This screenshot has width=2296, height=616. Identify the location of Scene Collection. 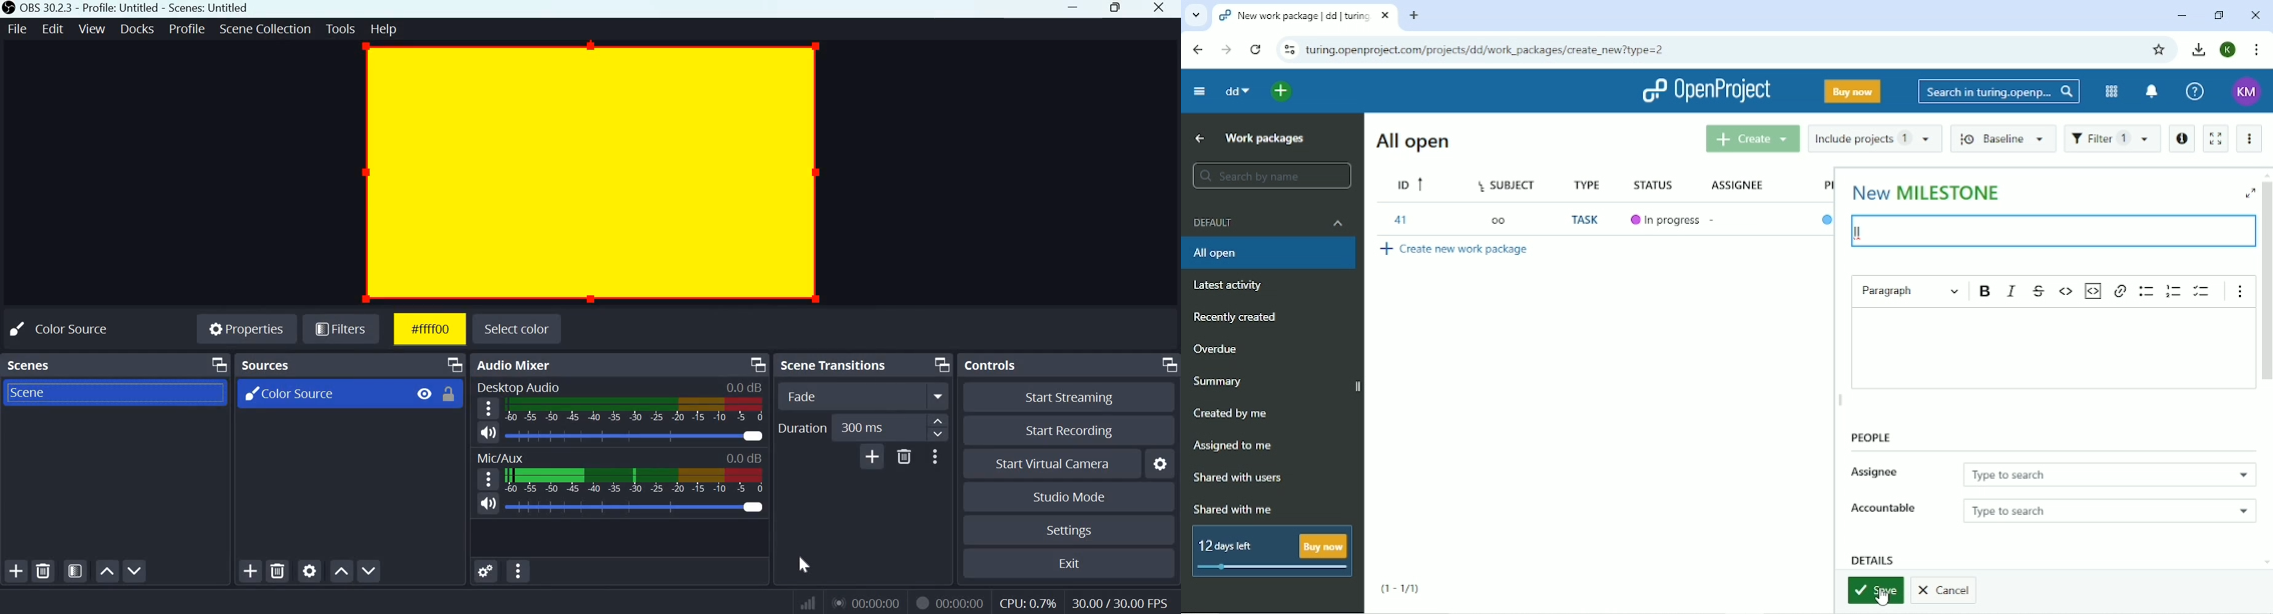
(265, 29).